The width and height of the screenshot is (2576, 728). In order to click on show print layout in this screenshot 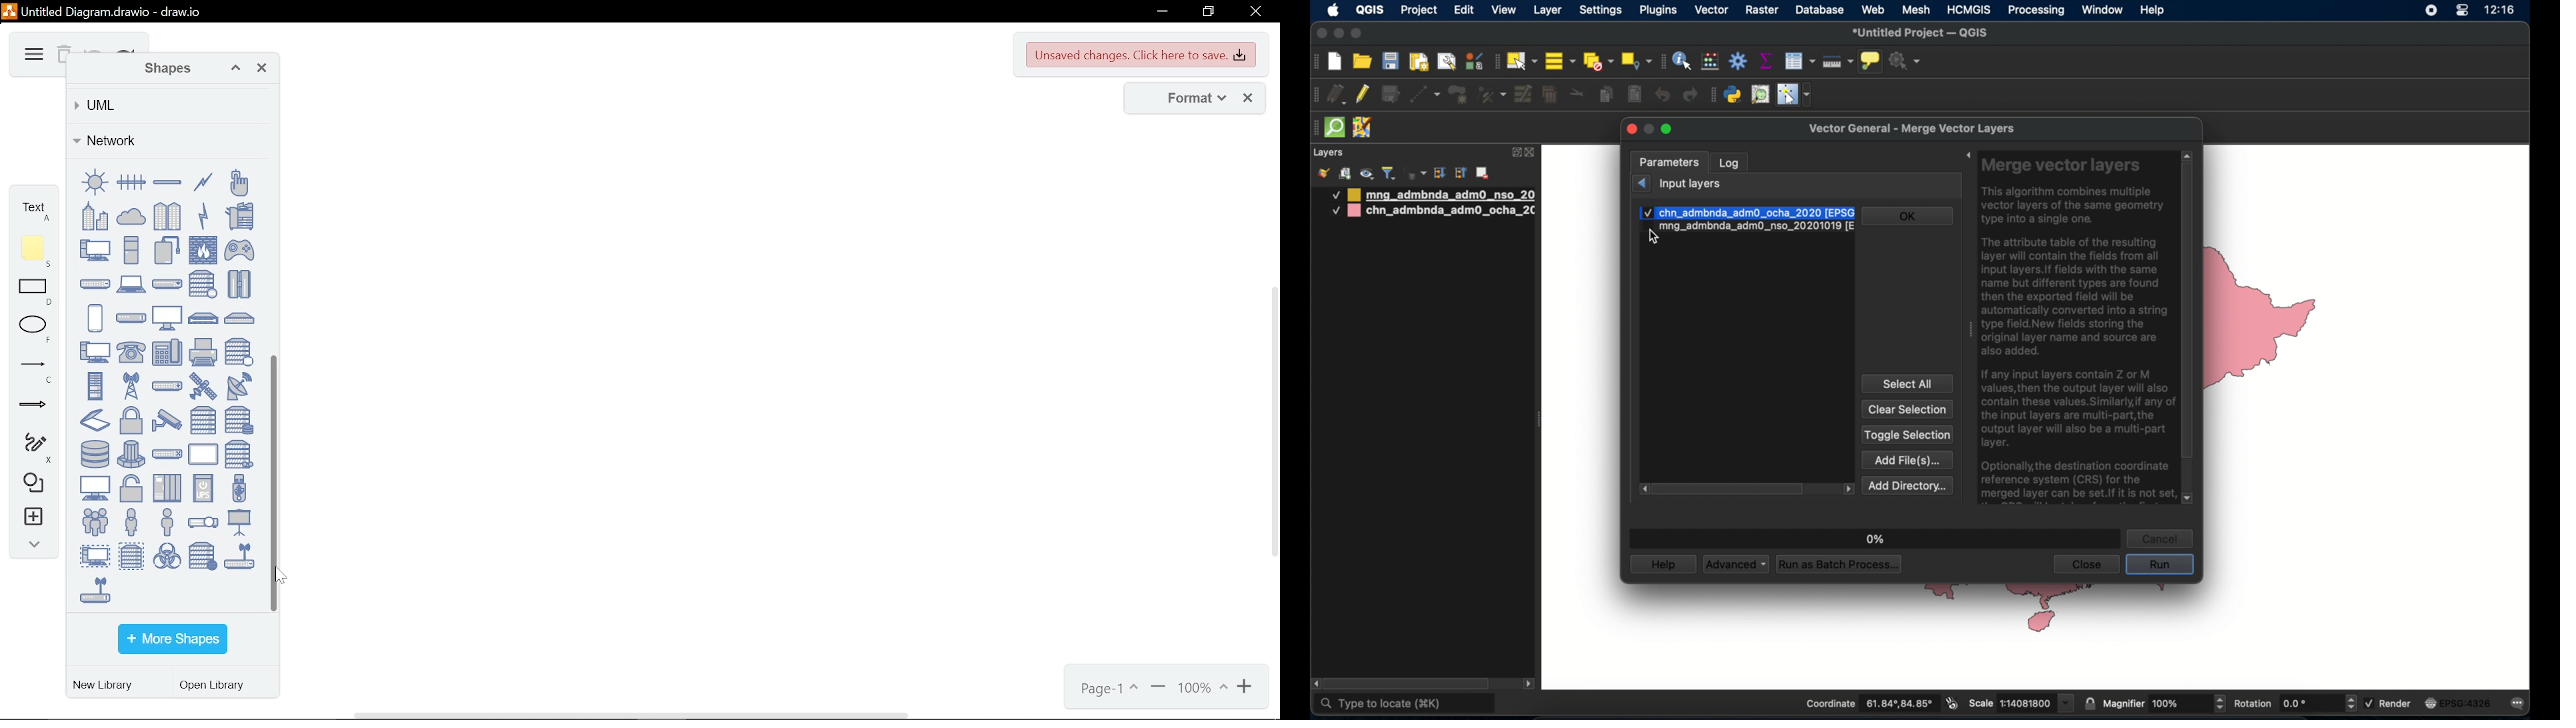, I will do `click(1417, 61)`.